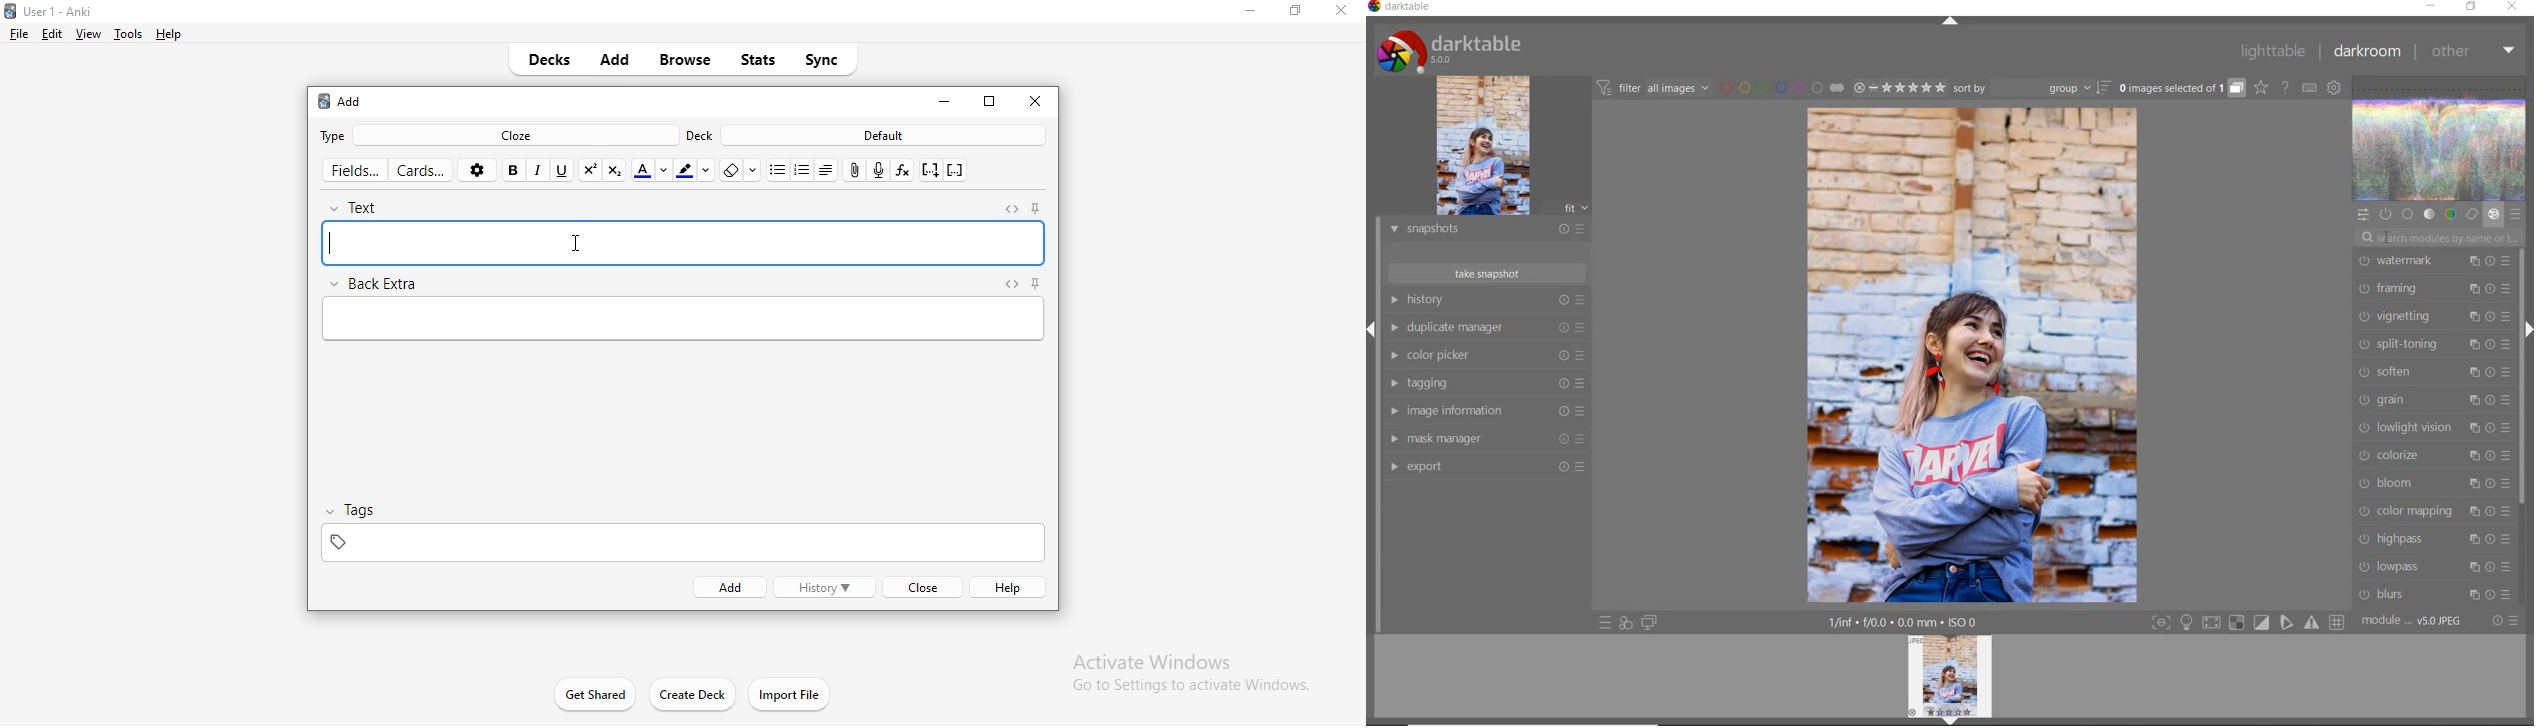 This screenshot has width=2548, height=728. I want to click on font, so click(651, 170).